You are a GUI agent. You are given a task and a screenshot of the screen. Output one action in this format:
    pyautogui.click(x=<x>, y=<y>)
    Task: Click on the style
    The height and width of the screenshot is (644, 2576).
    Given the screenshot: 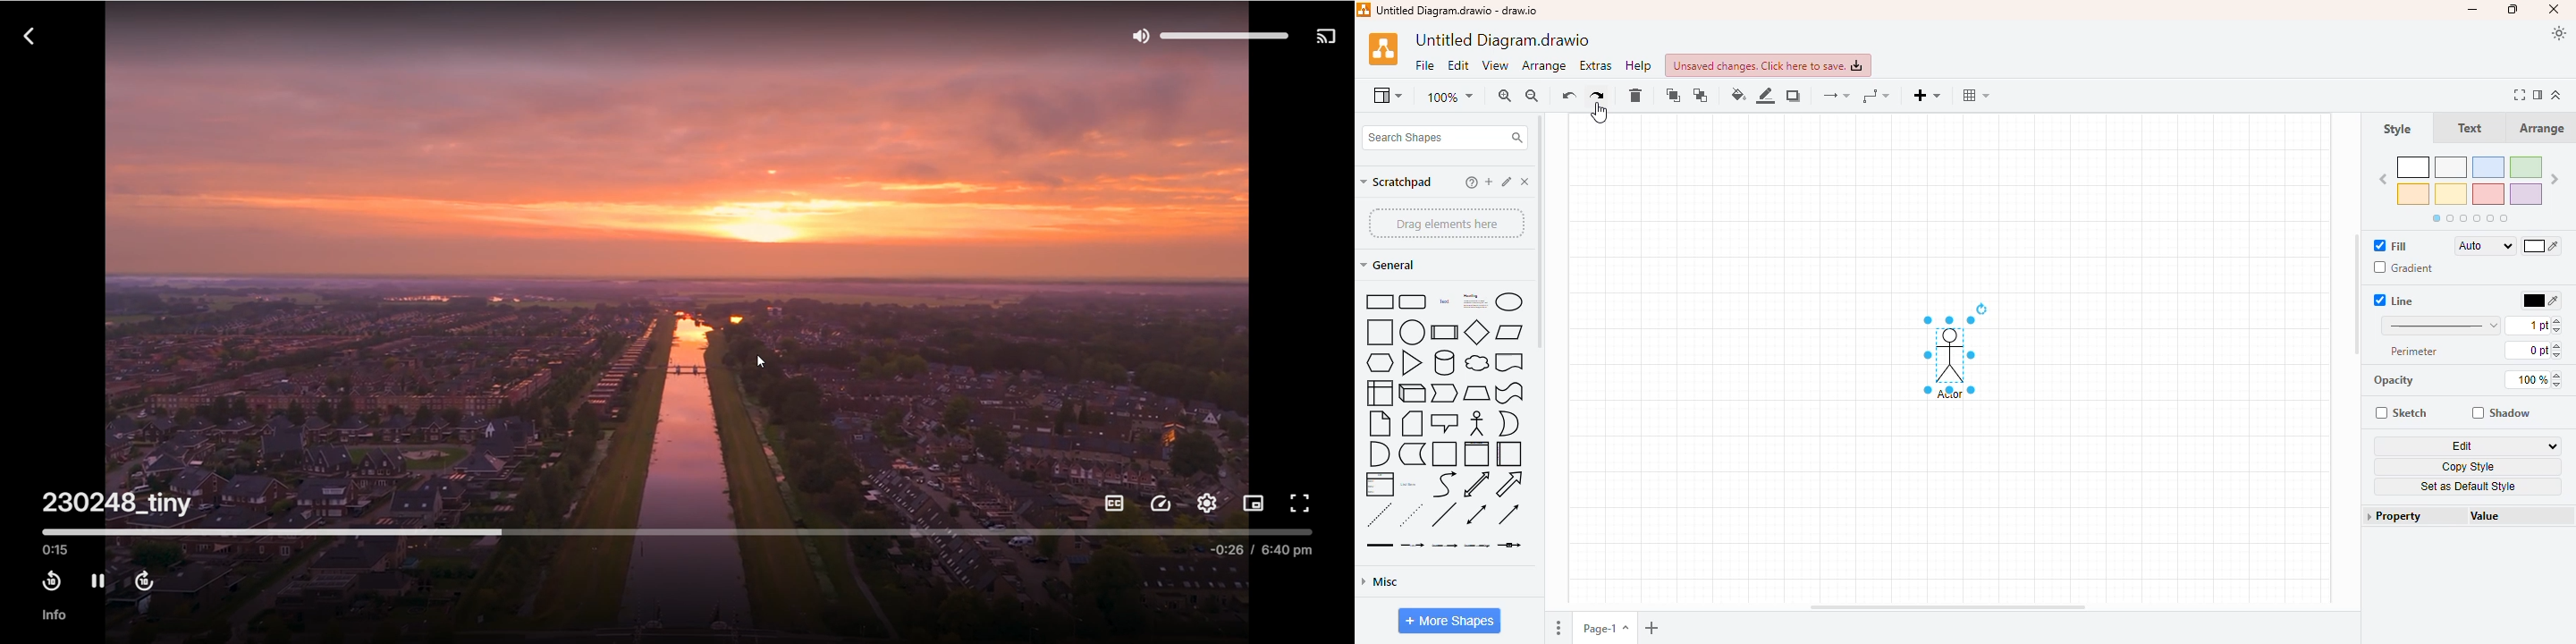 What is the action you would take?
    pyautogui.click(x=2397, y=130)
    